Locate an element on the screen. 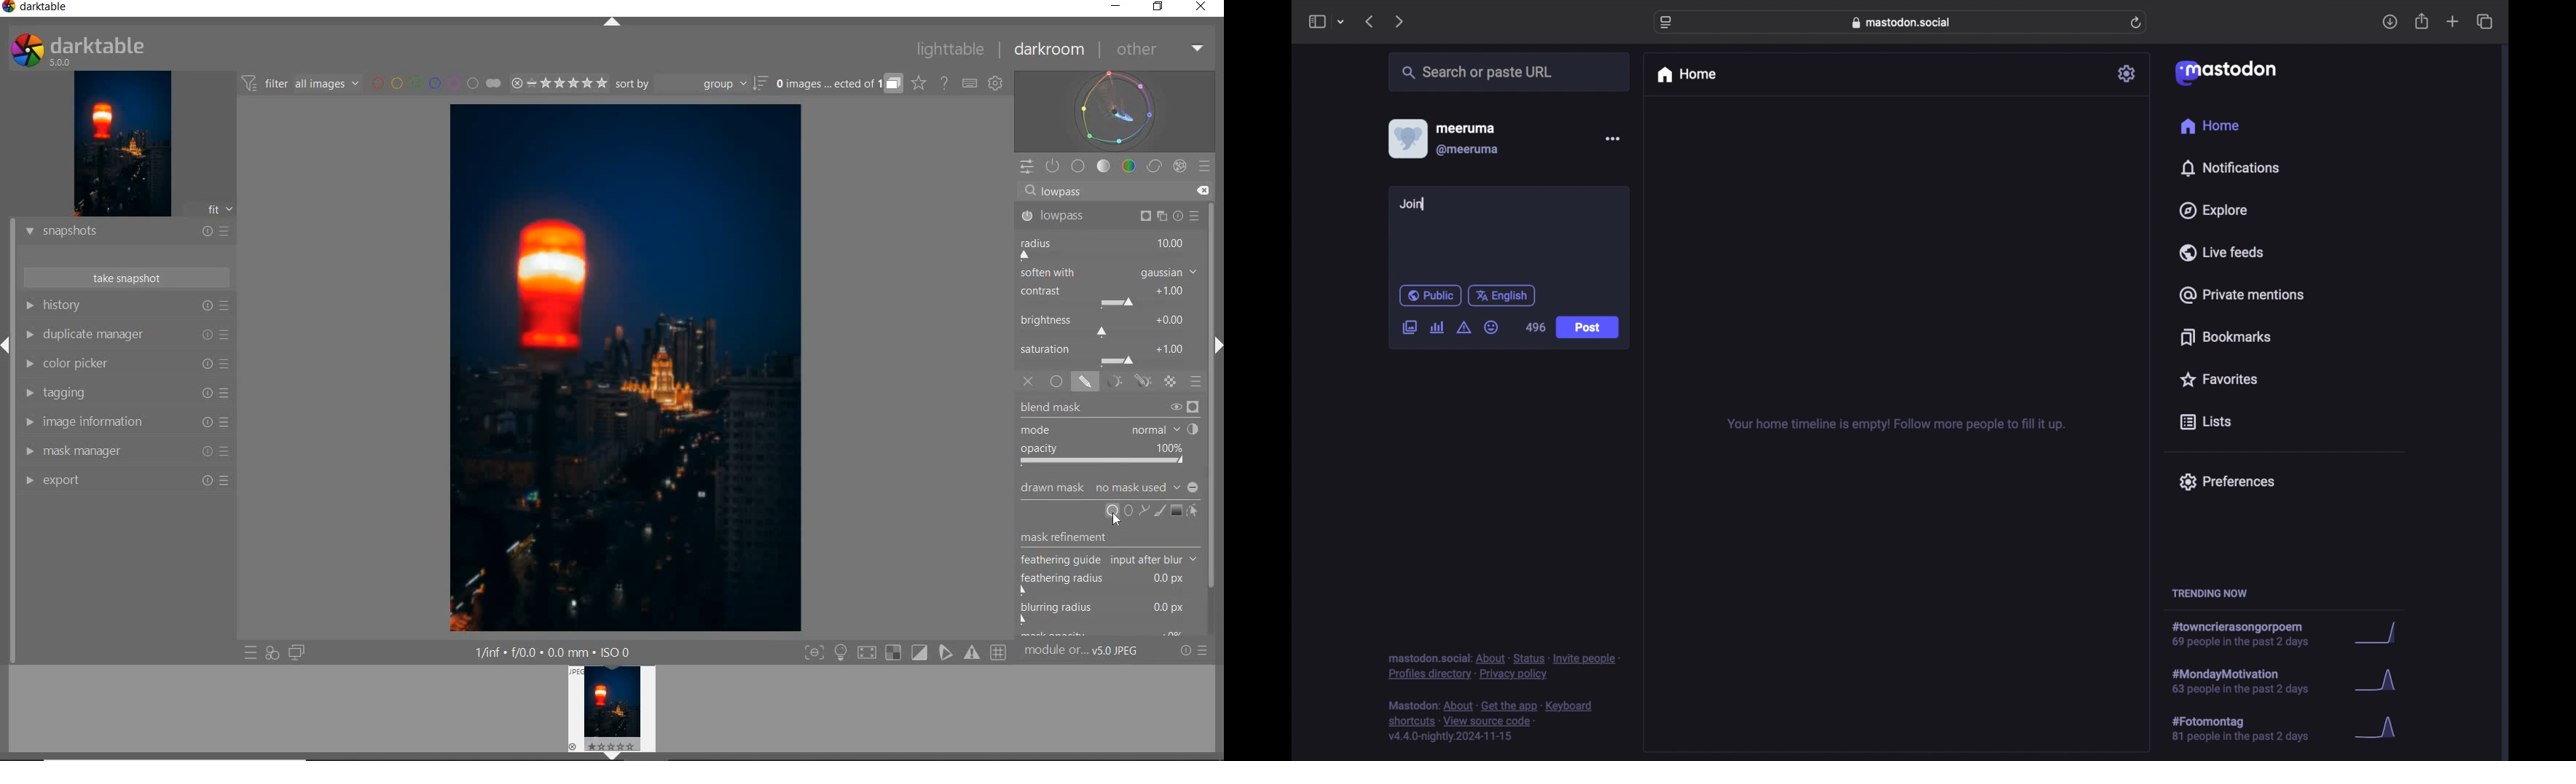 Image resolution: width=2576 pixels, height=784 pixels. EXPORT is located at coordinates (127, 480).